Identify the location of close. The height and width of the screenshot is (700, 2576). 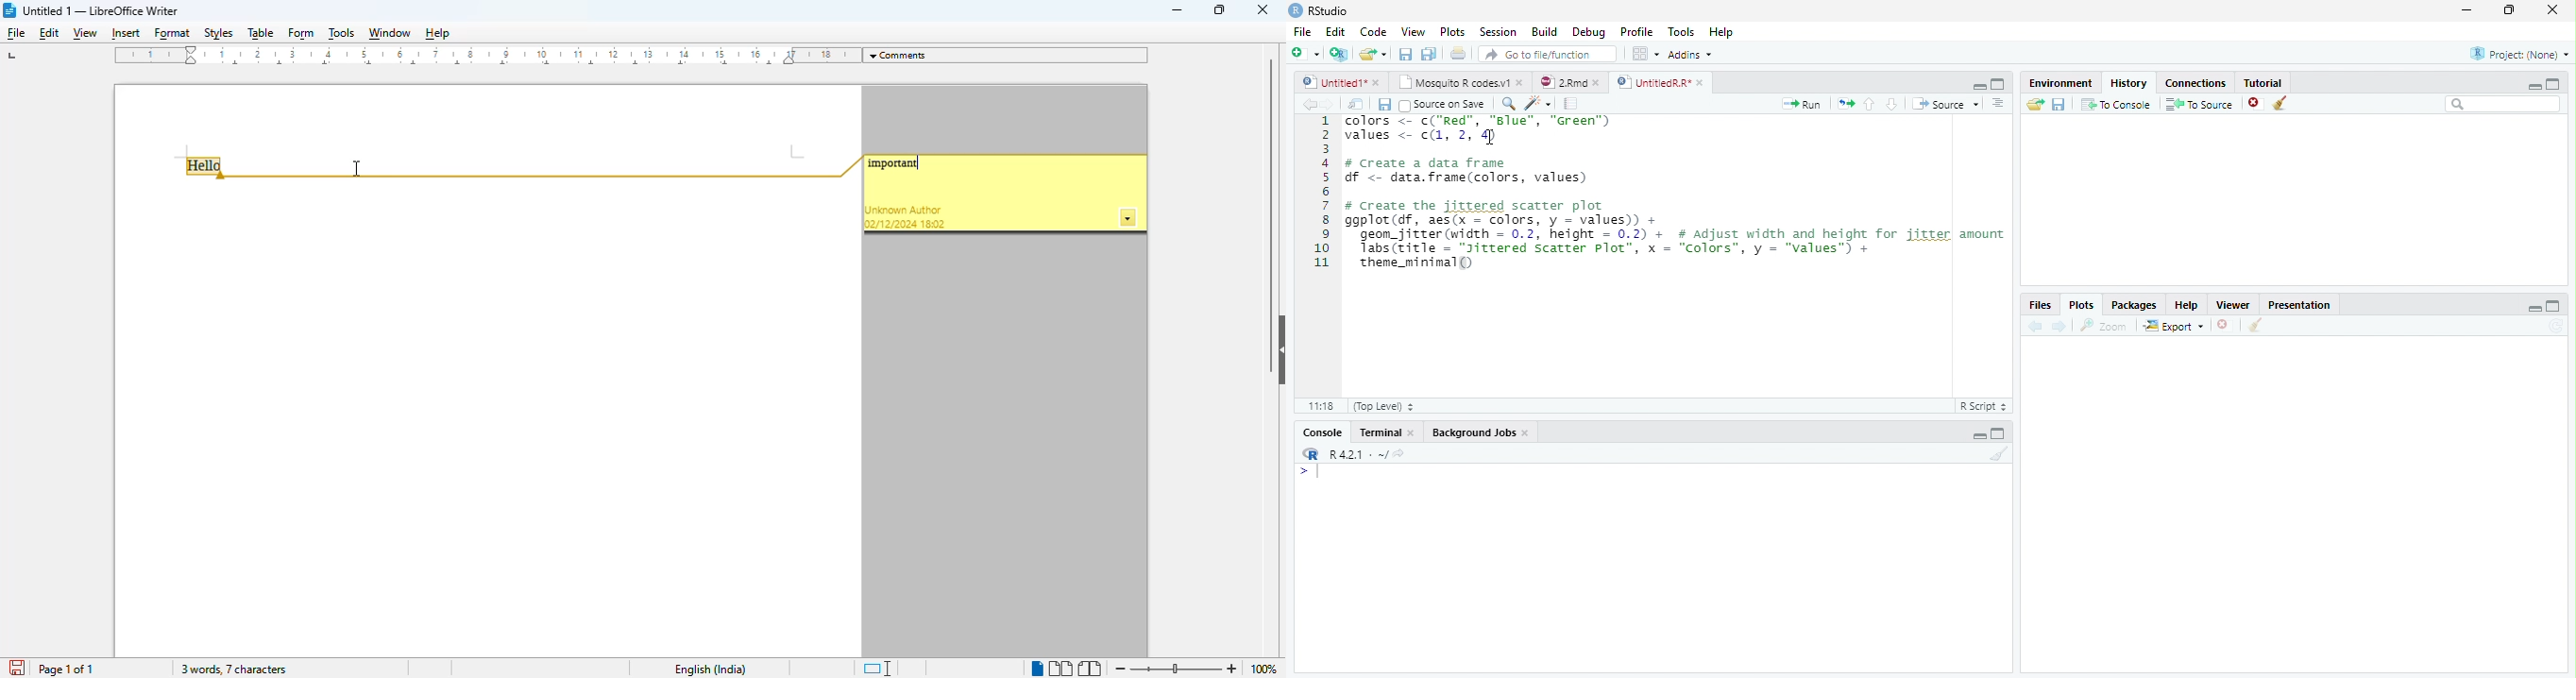
(1596, 83).